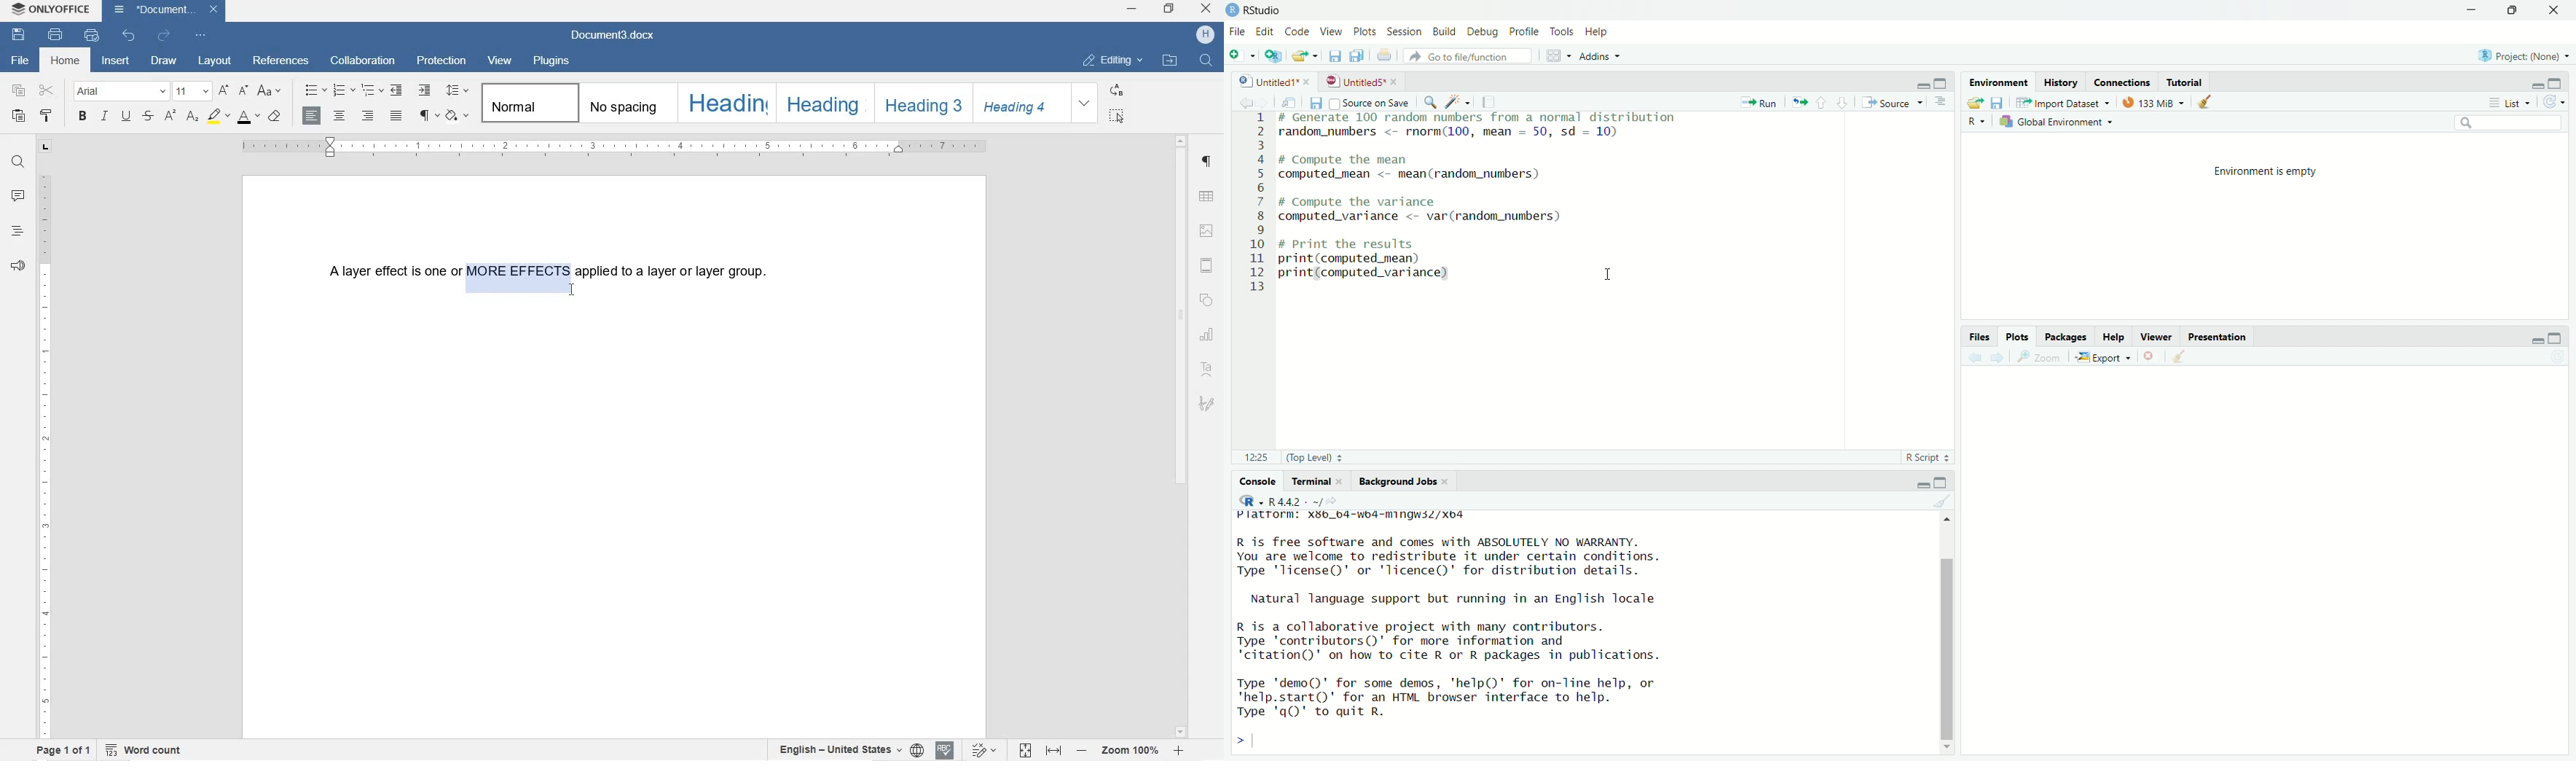 The image size is (2576, 784). What do you see at coordinates (1944, 103) in the screenshot?
I see `hide document online` at bounding box center [1944, 103].